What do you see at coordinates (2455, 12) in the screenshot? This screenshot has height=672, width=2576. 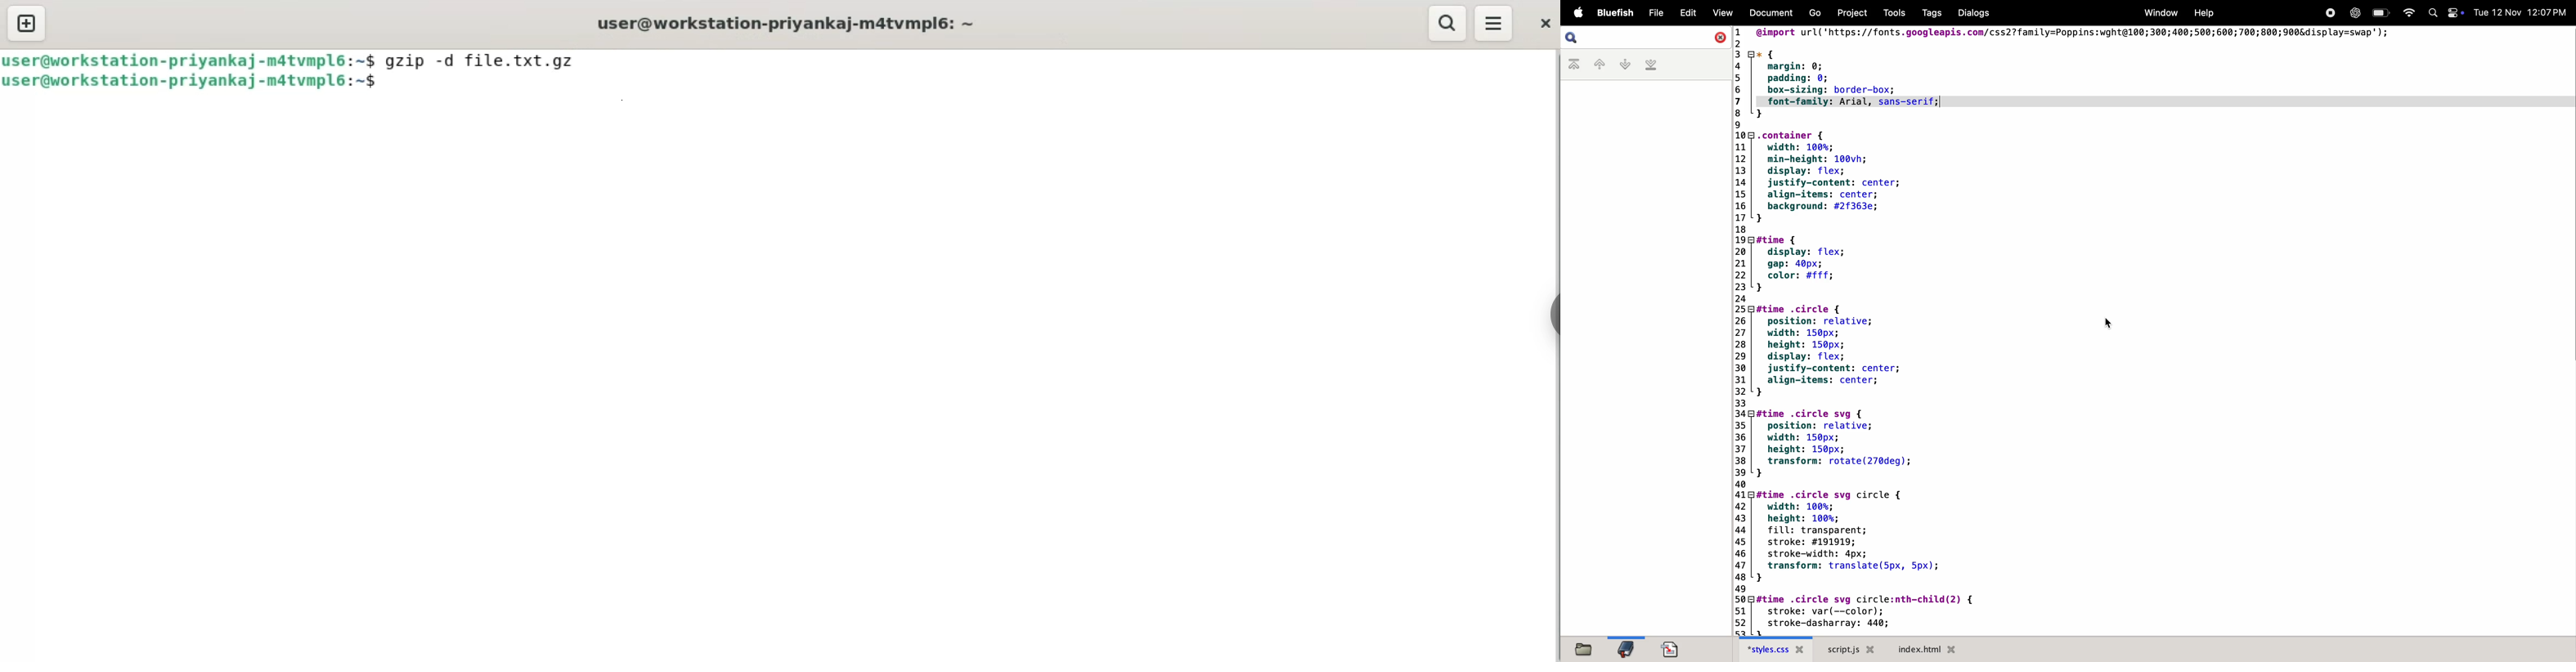 I see `Control Centre` at bounding box center [2455, 12].